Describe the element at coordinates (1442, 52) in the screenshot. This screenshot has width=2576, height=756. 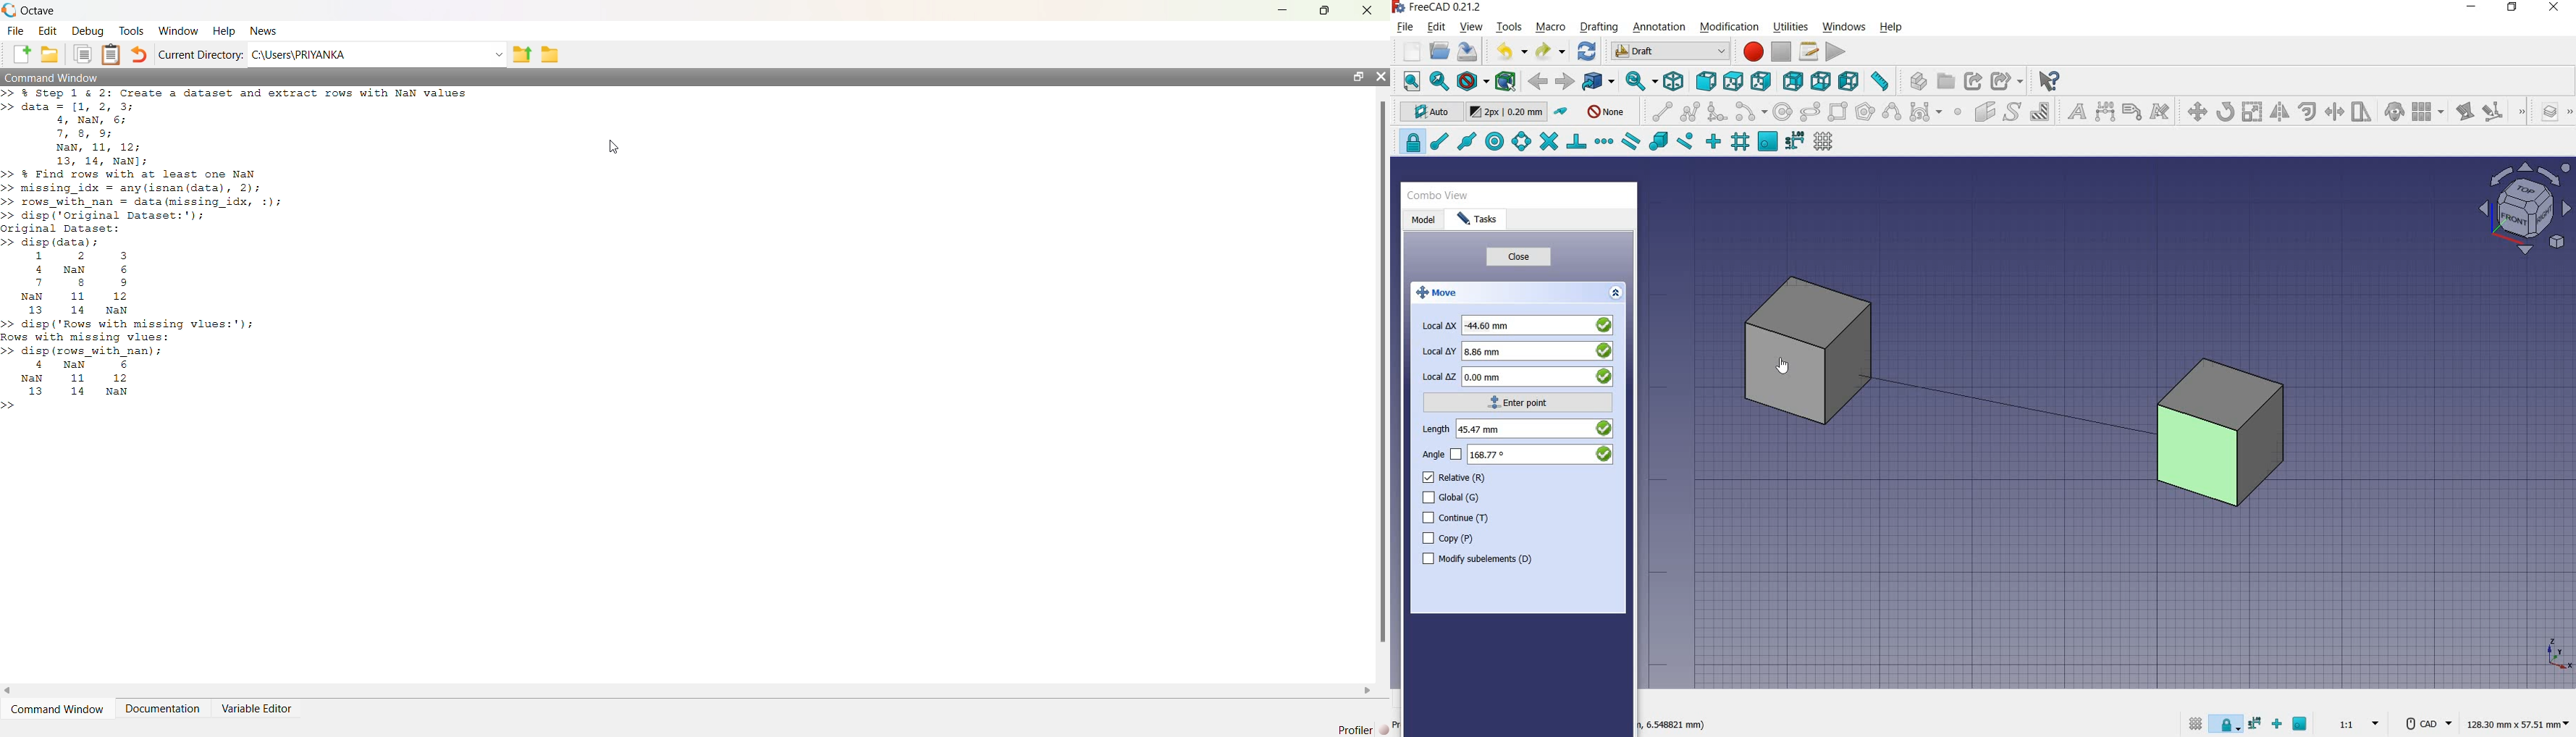
I see `open` at that location.